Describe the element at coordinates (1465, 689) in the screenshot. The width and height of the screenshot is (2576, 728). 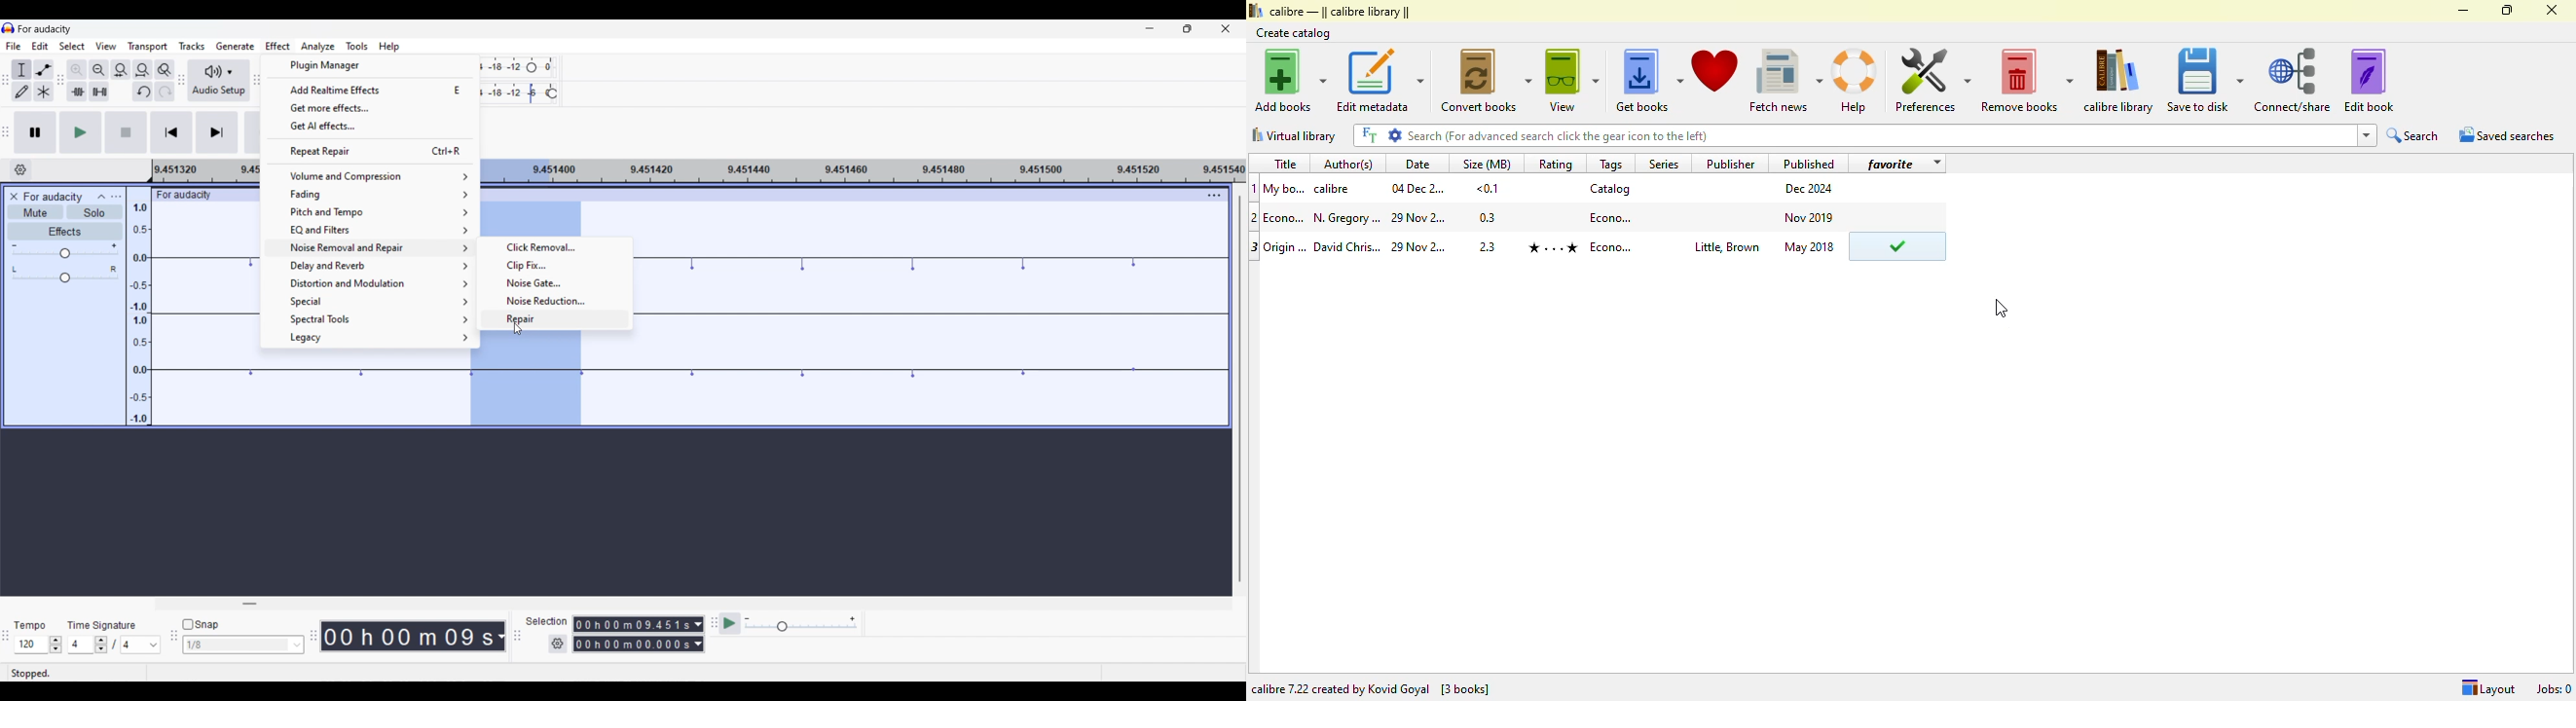
I see `[3 books]` at that location.